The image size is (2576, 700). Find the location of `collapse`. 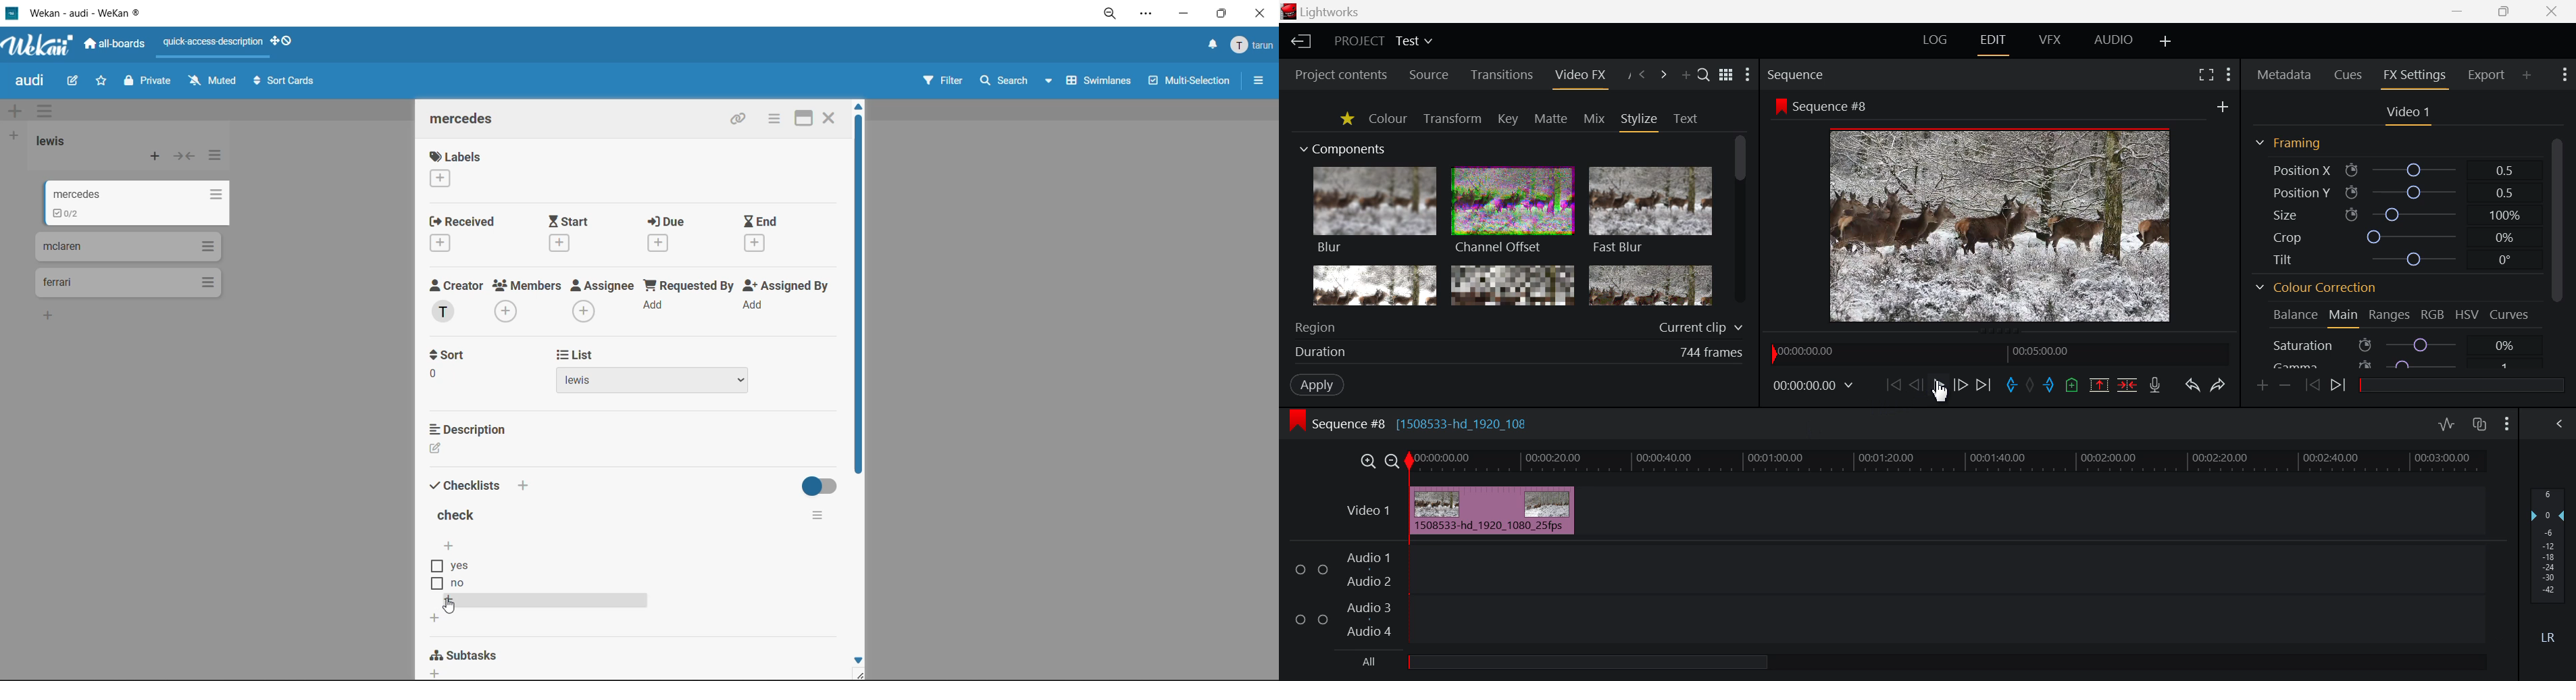

collapse is located at coordinates (184, 157).